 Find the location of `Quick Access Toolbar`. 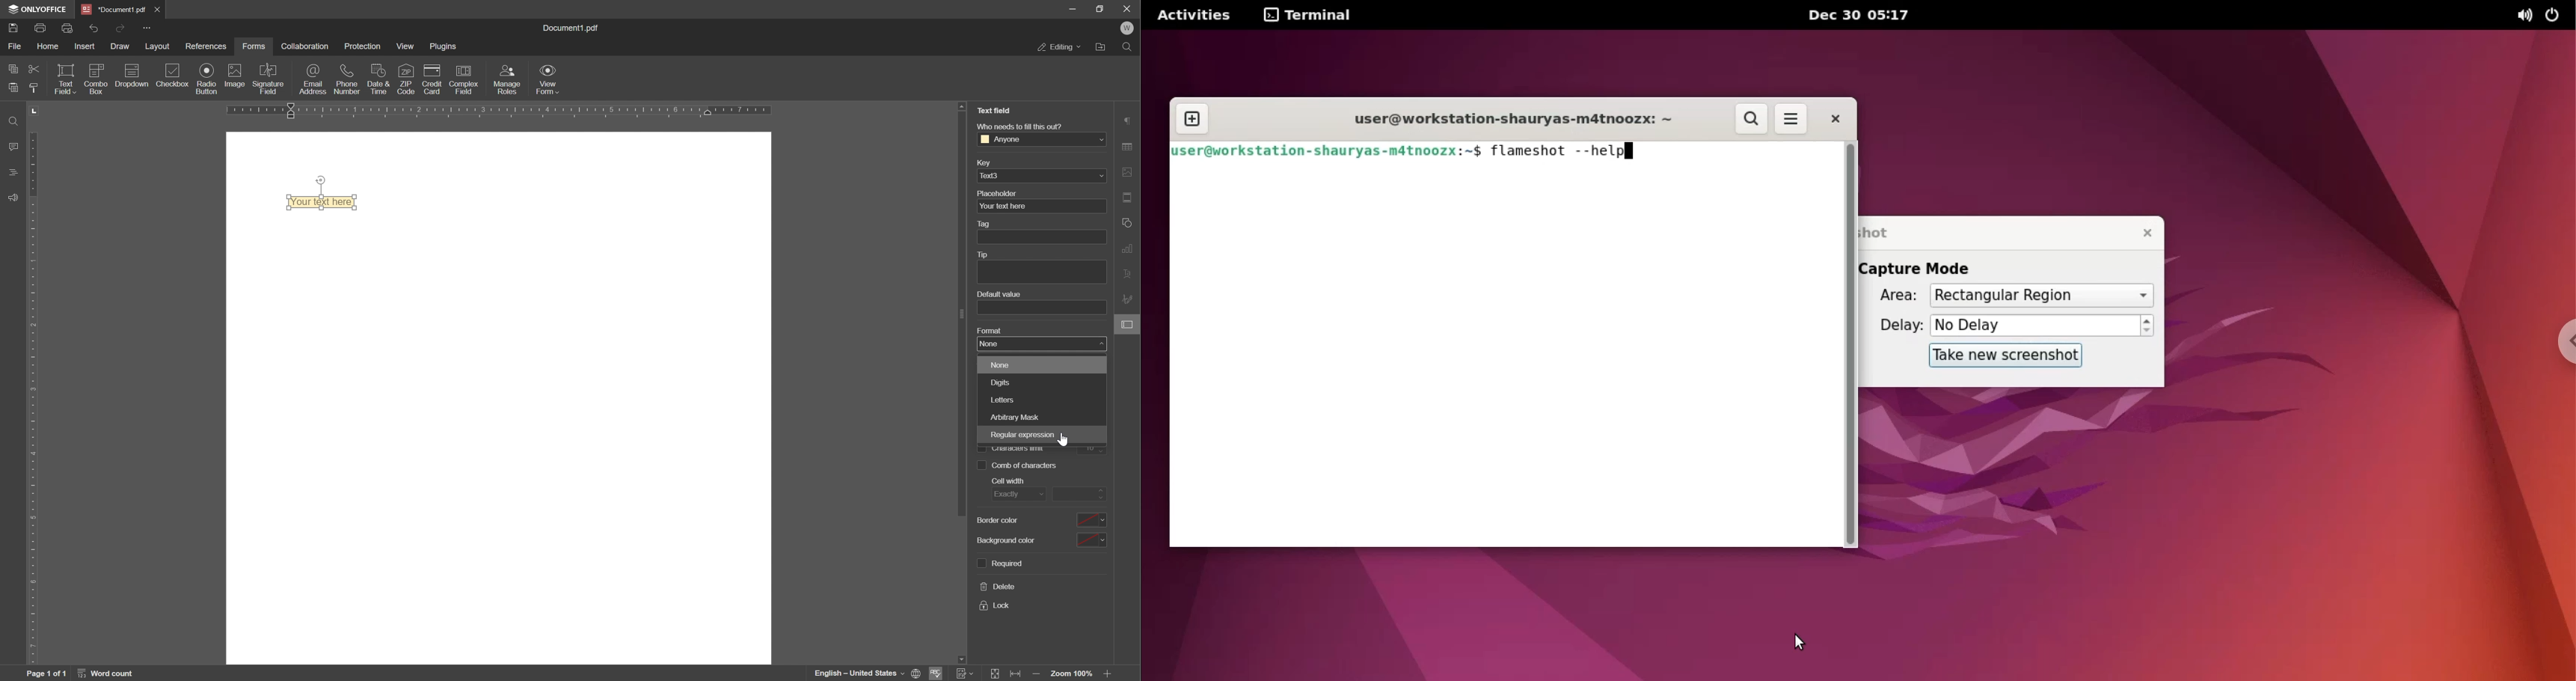

Quick Access Toolbar is located at coordinates (147, 28).